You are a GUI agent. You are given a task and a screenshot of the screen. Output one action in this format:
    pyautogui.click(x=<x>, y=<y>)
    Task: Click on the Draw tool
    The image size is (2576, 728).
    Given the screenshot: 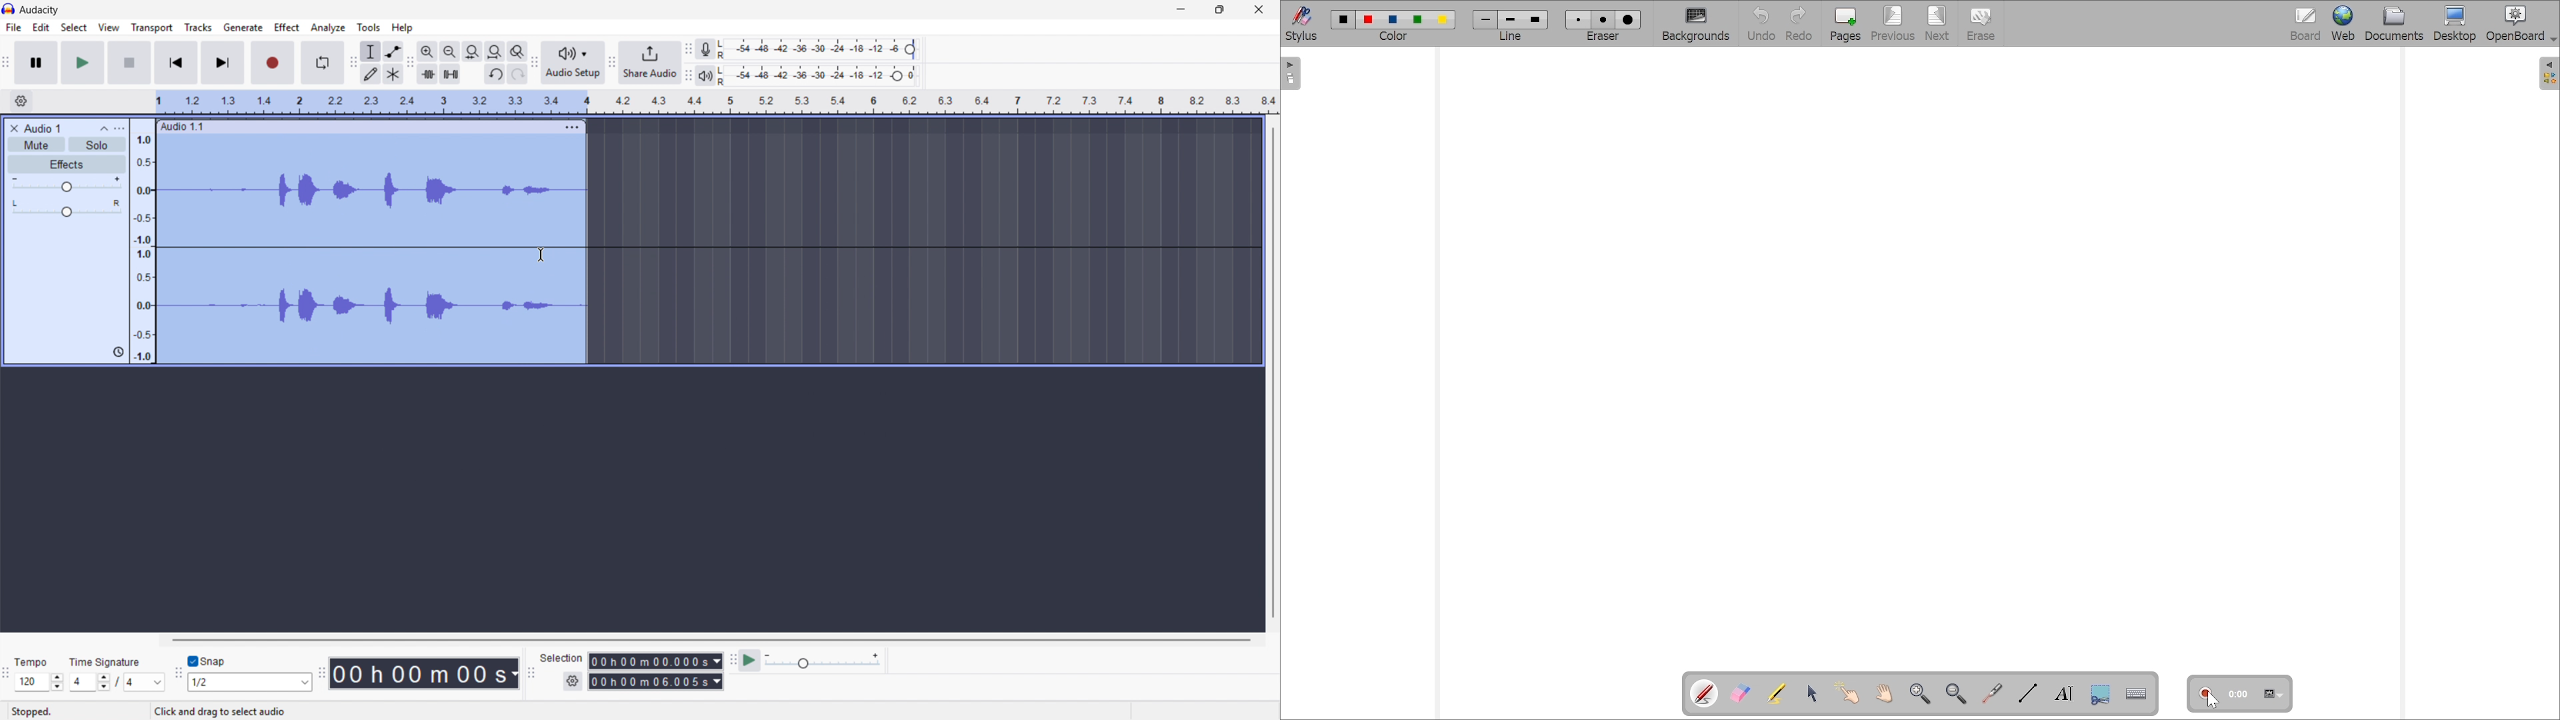 What is the action you would take?
    pyautogui.click(x=371, y=73)
    